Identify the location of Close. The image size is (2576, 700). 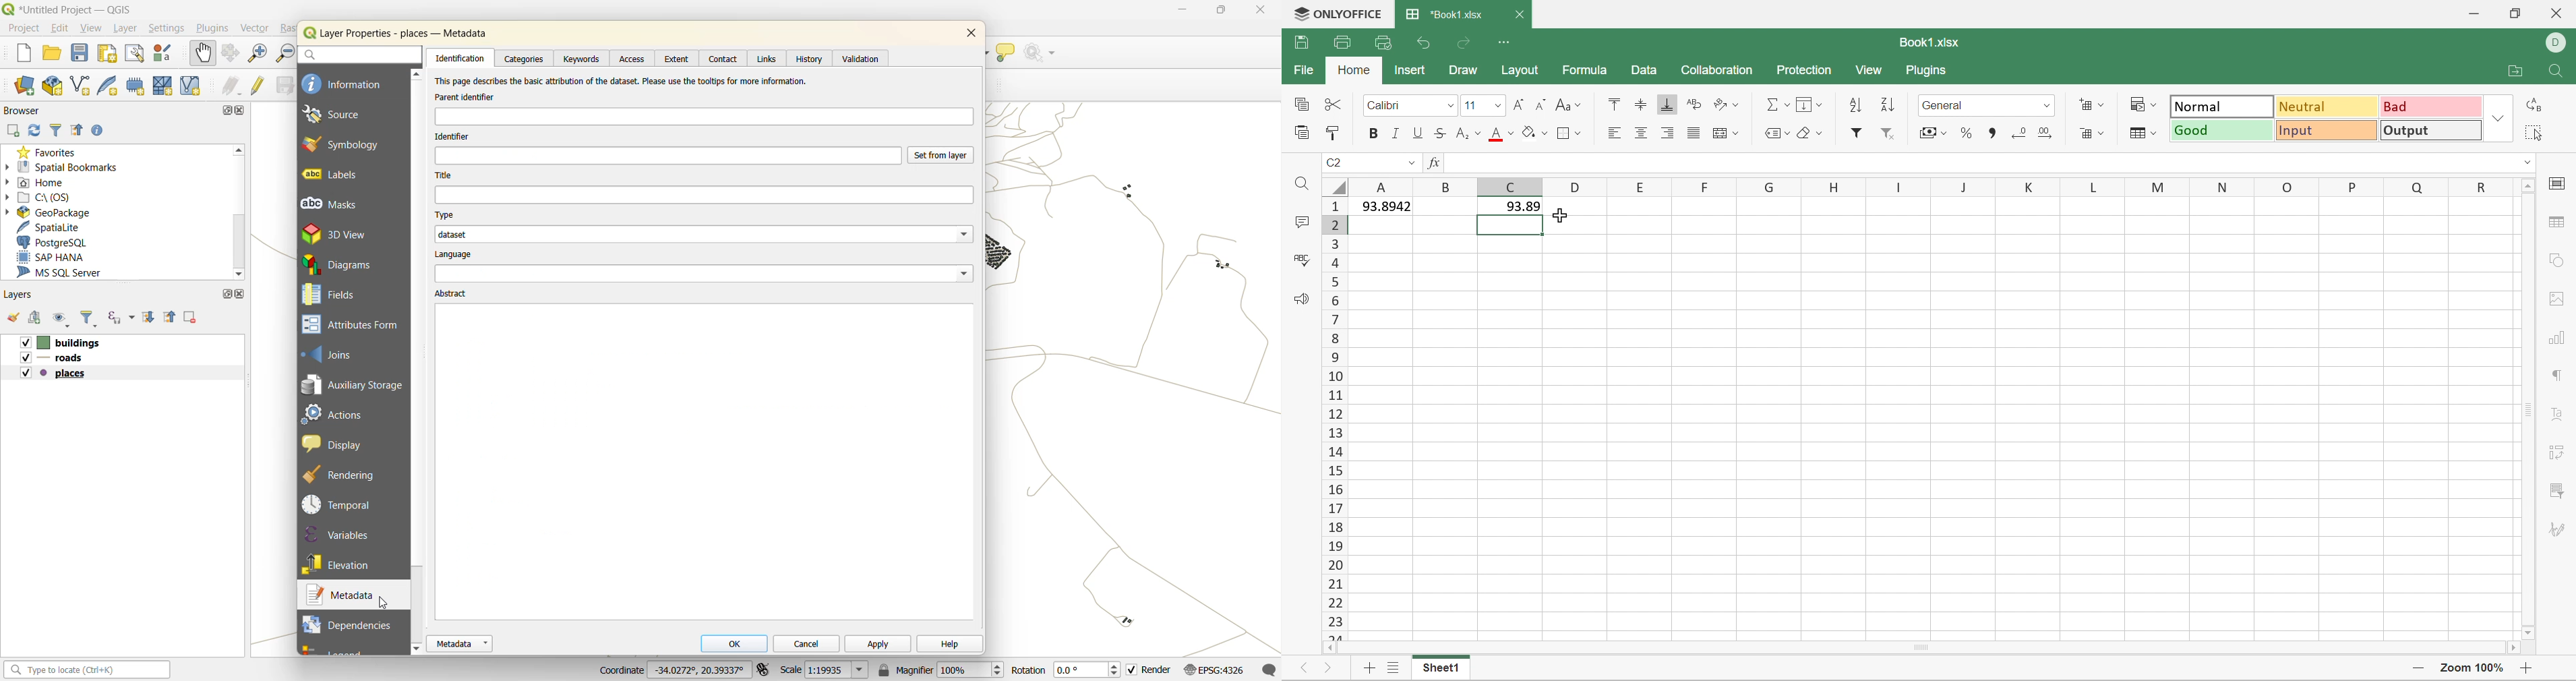
(2556, 12).